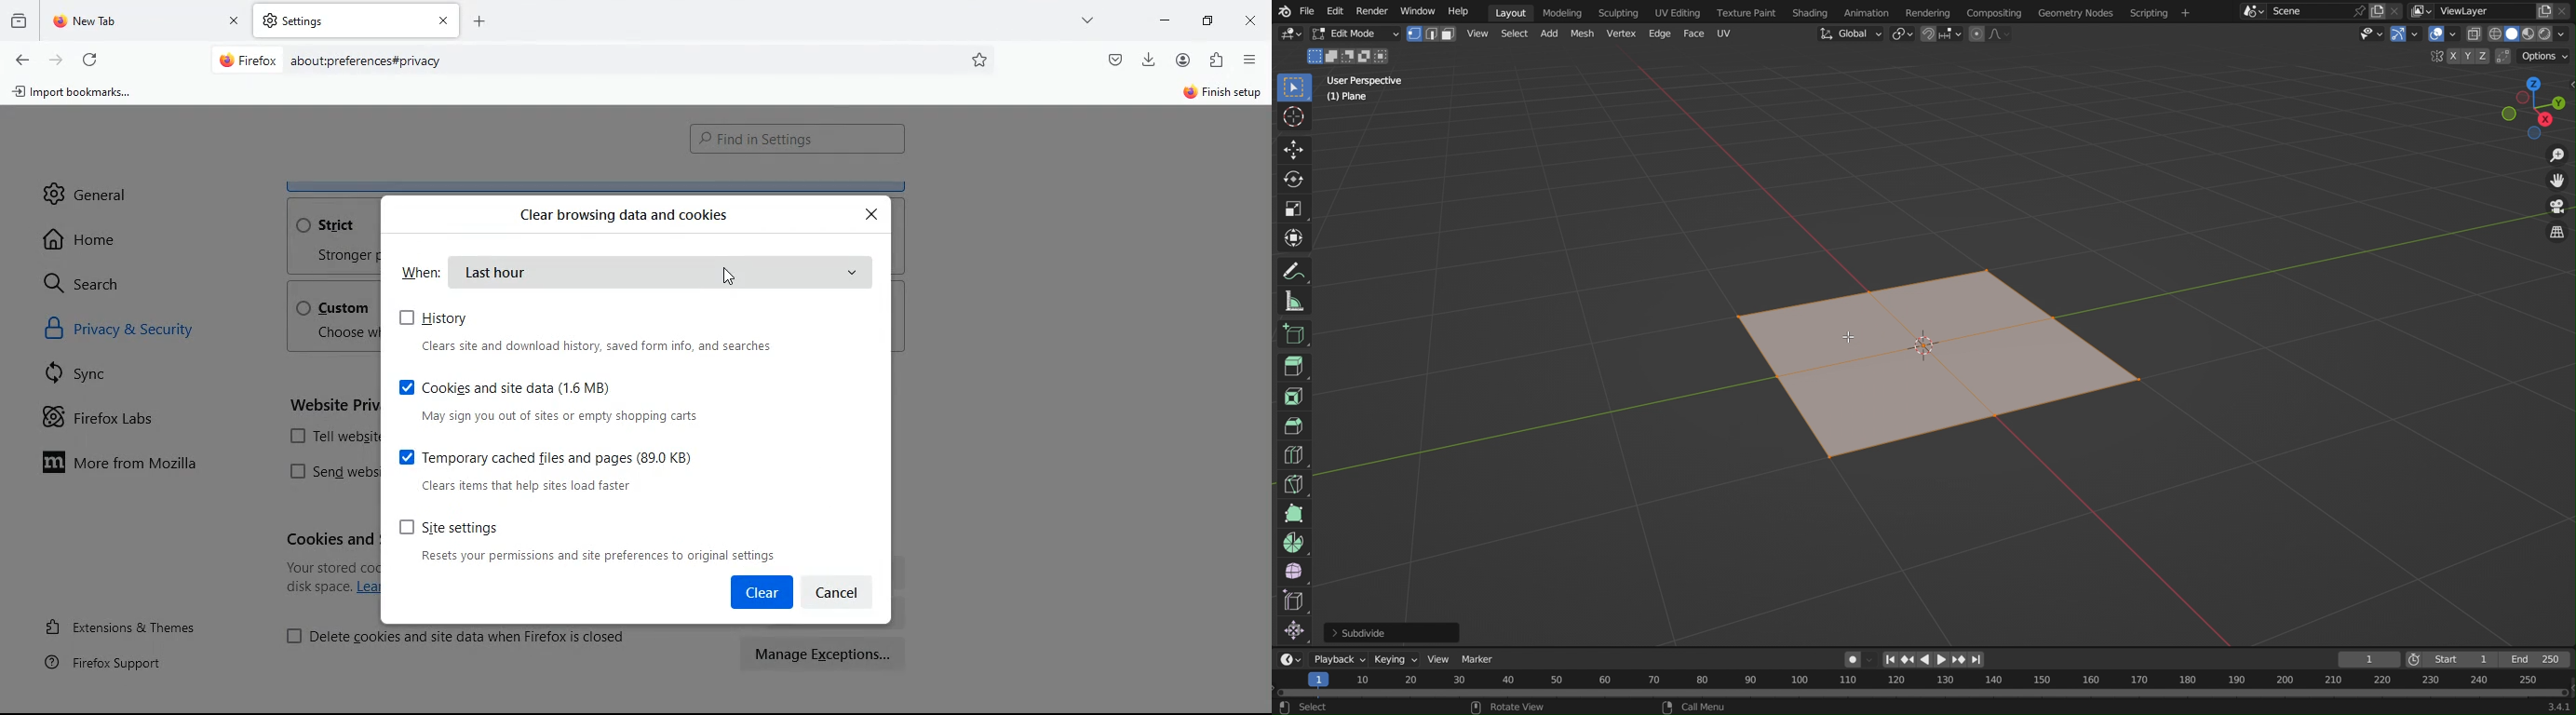 Image resolution: width=2576 pixels, height=728 pixels. Describe the element at coordinates (1250, 60) in the screenshot. I see `menu` at that location.